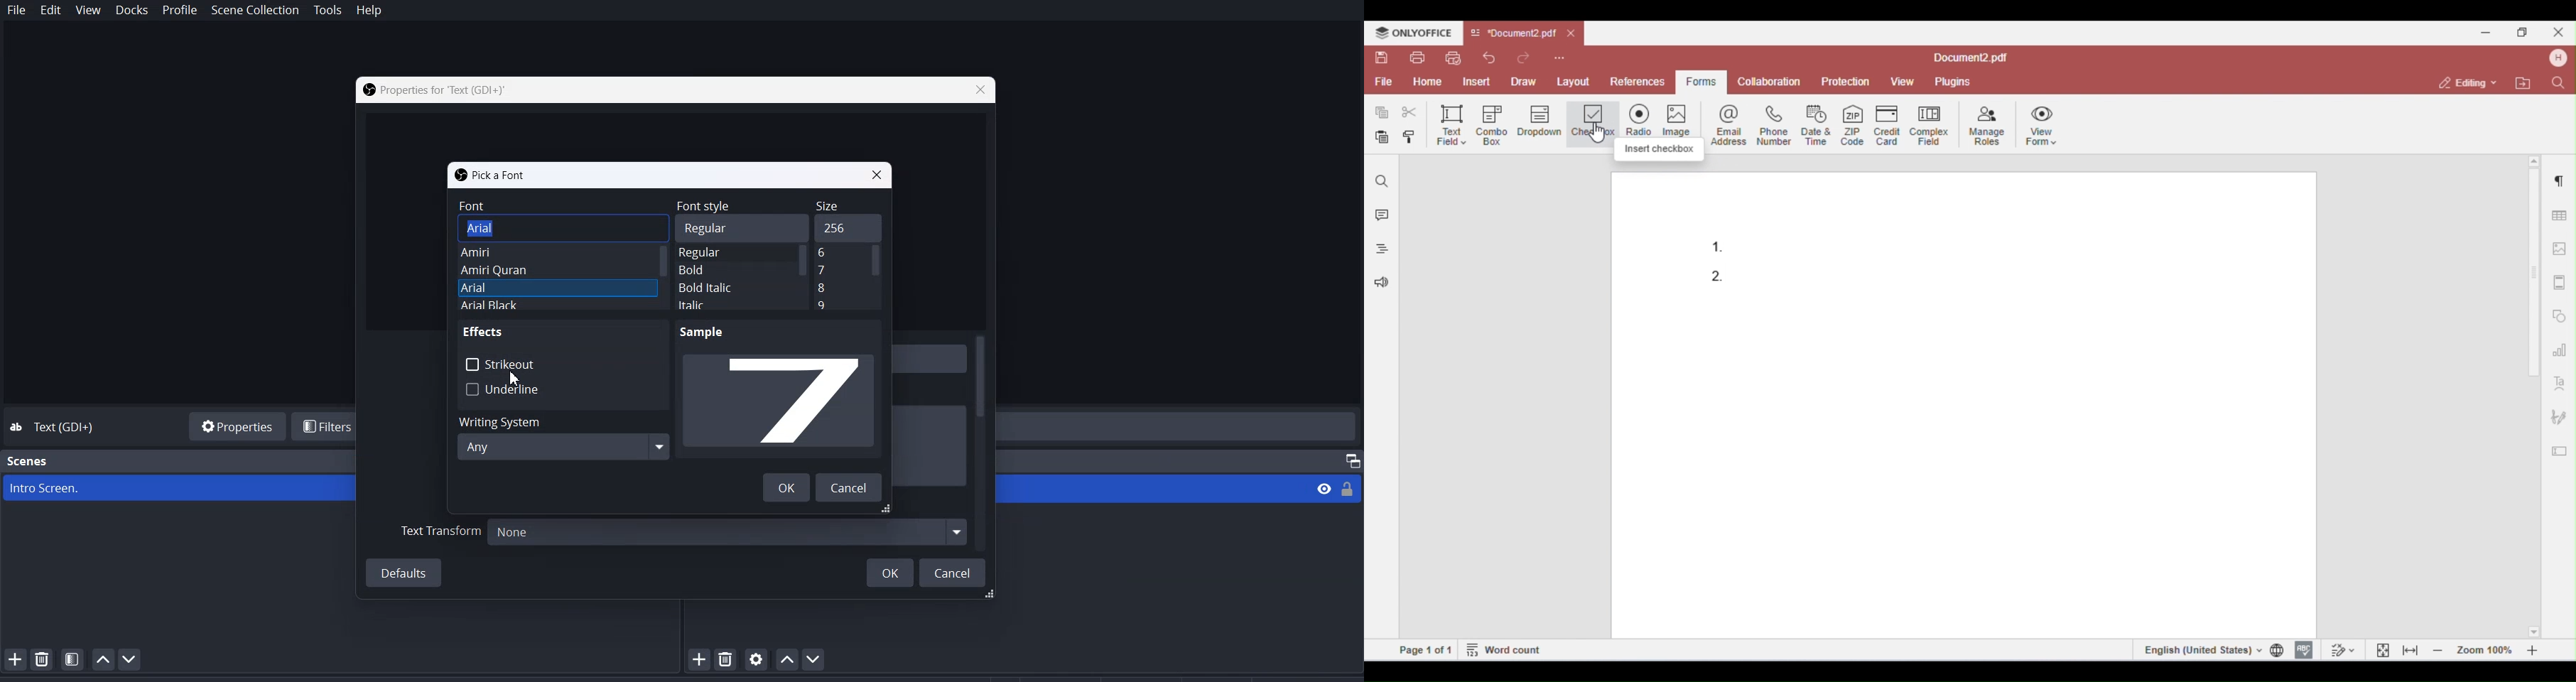  I want to click on Writing System, so click(561, 419).